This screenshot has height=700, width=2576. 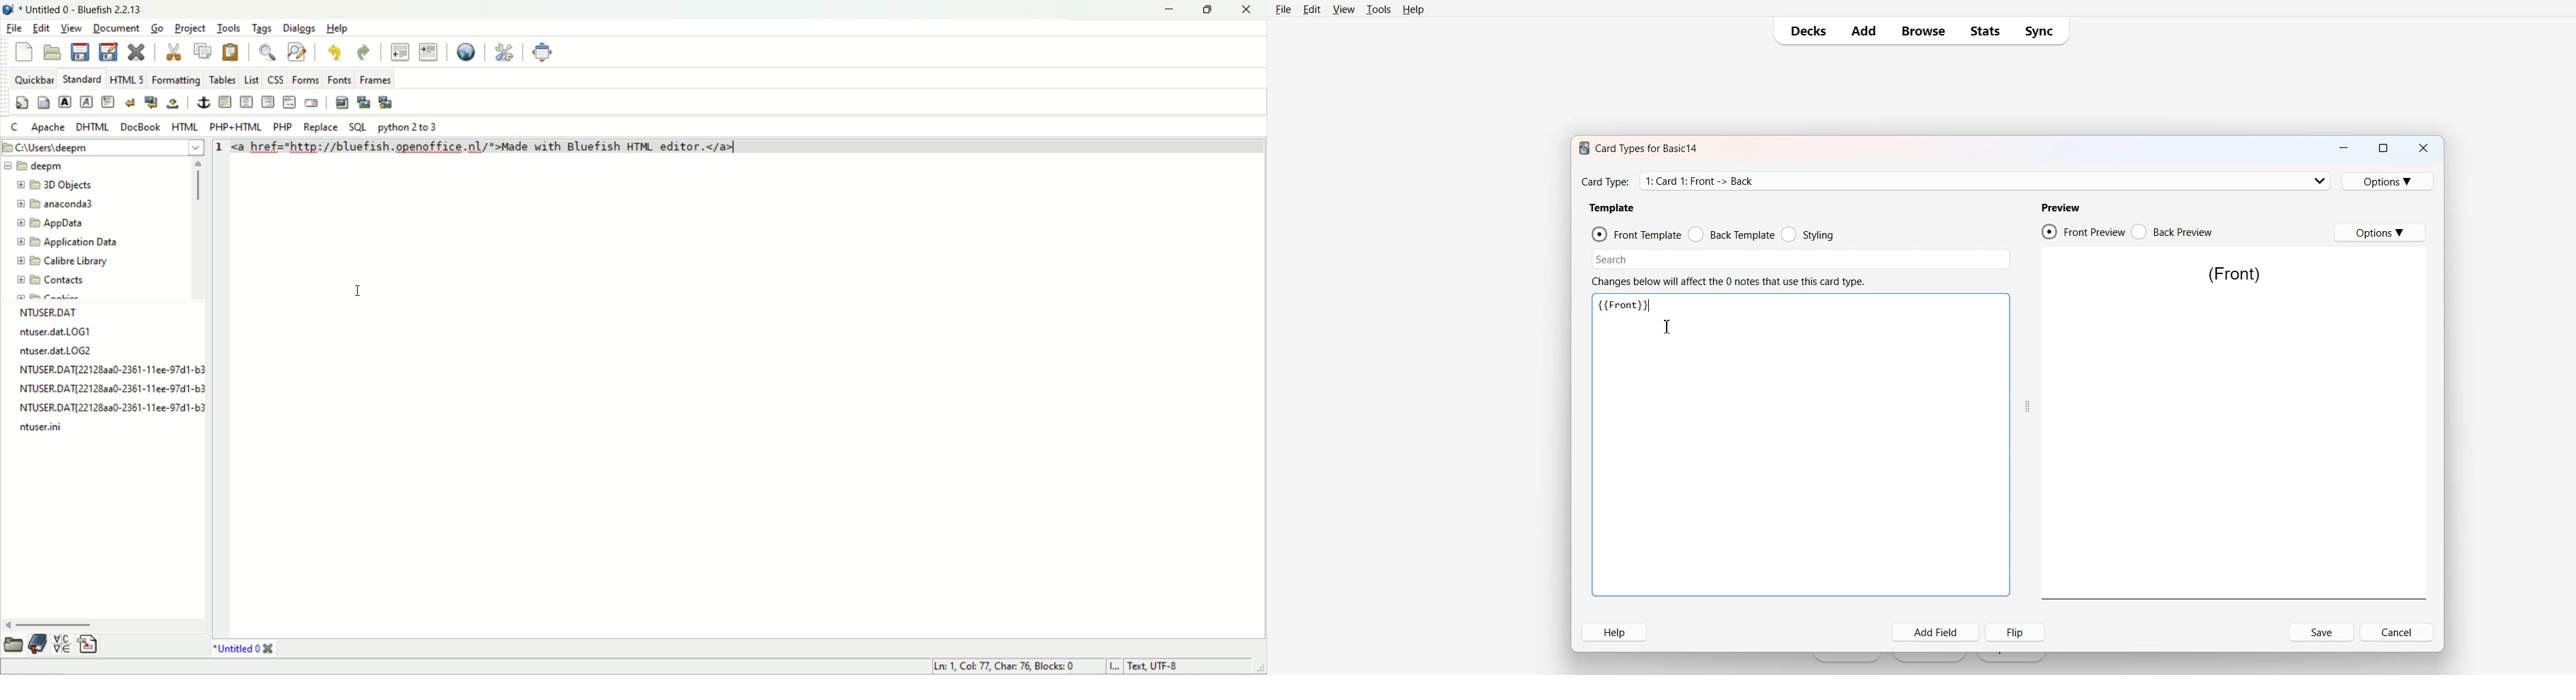 I want to click on Close, so click(x=2423, y=148).